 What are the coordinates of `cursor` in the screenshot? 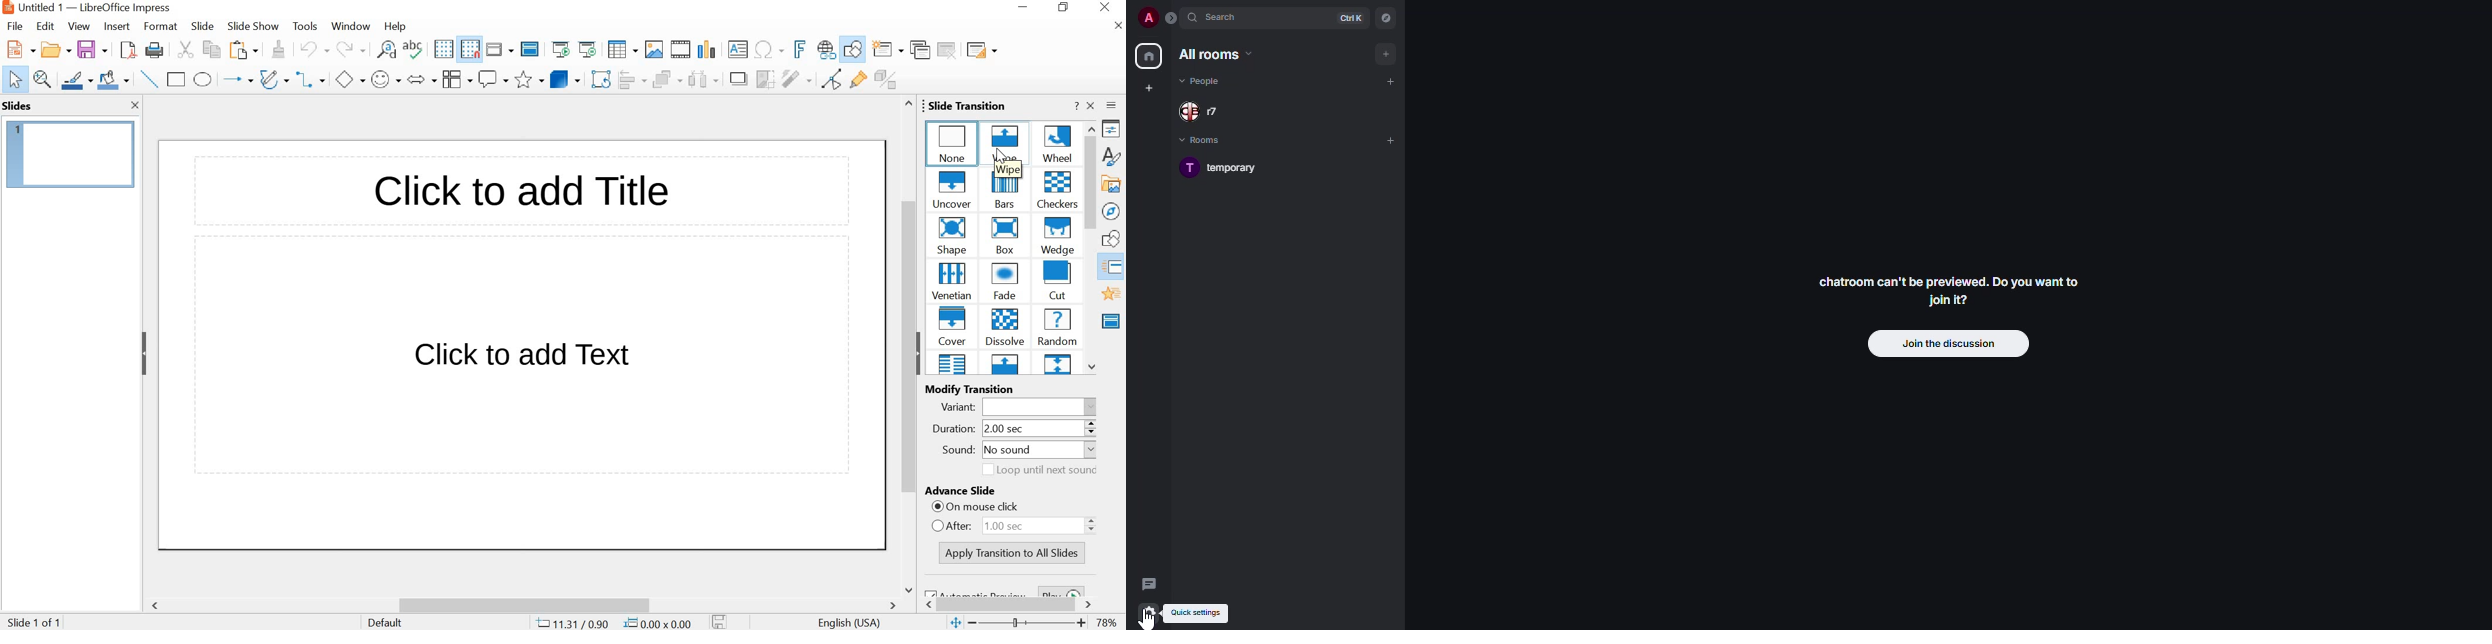 It's located at (997, 156).